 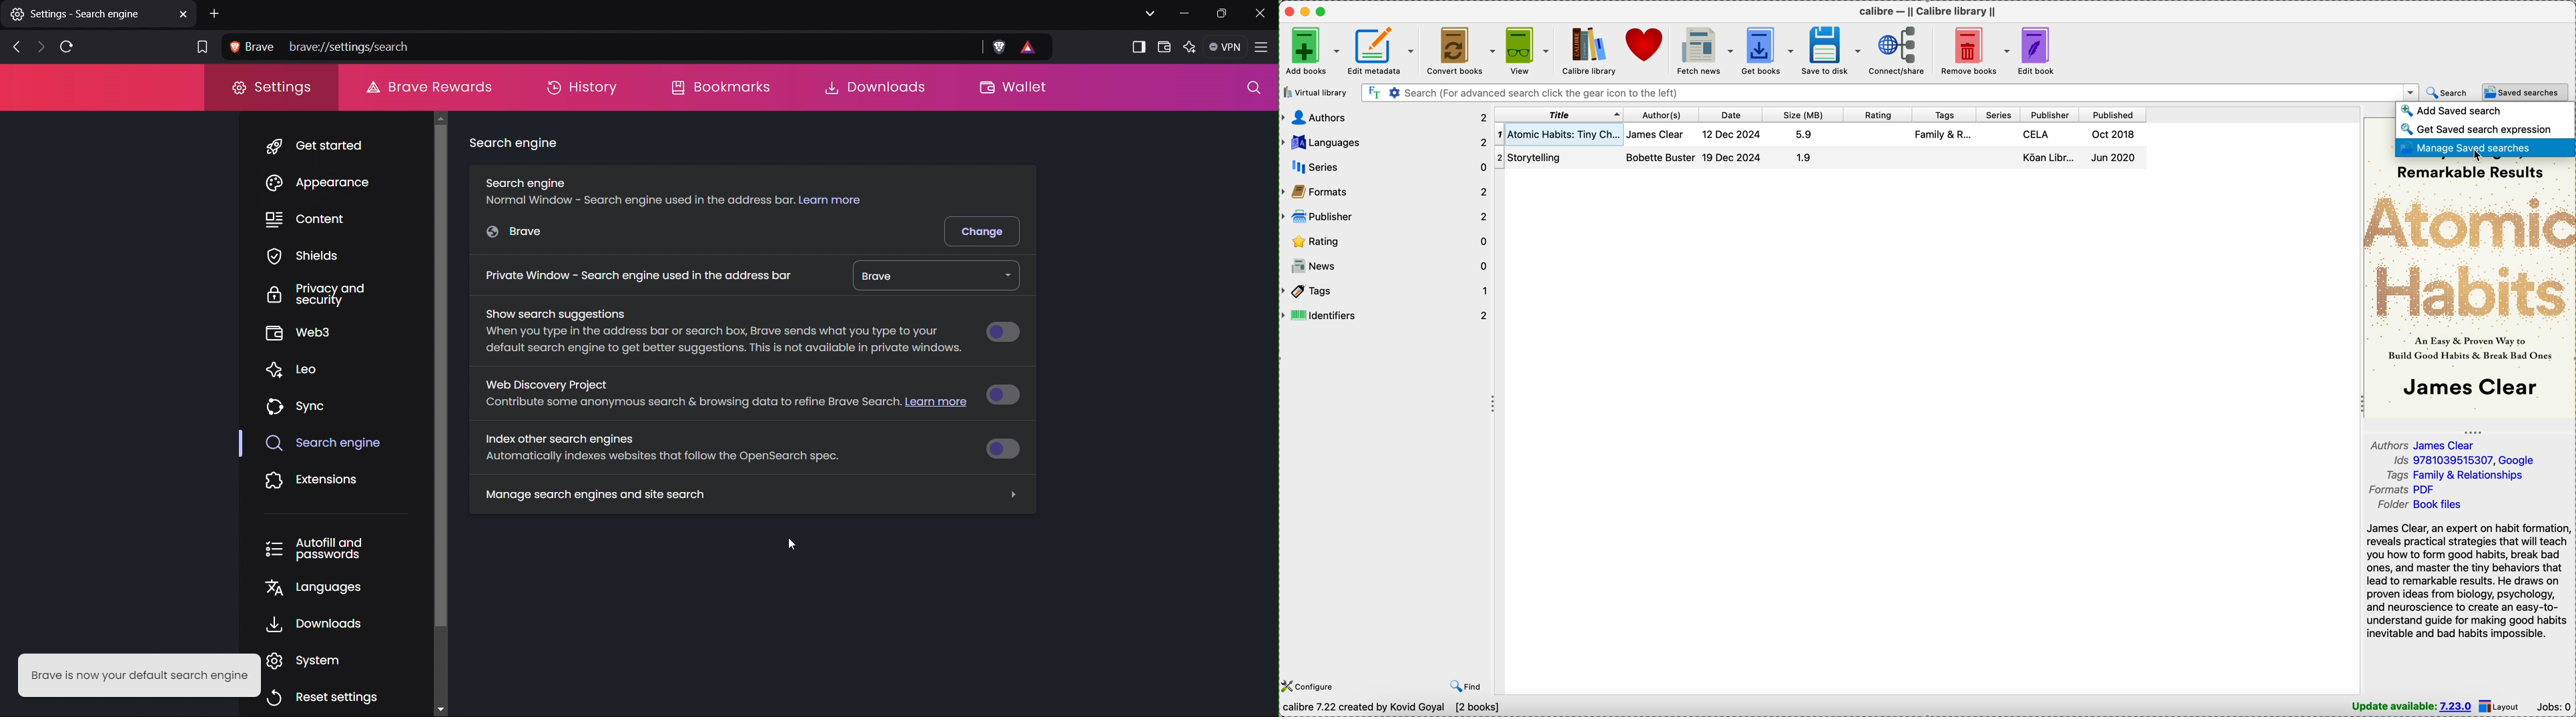 I want to click on fetch news, so click(x=1702, y=50).